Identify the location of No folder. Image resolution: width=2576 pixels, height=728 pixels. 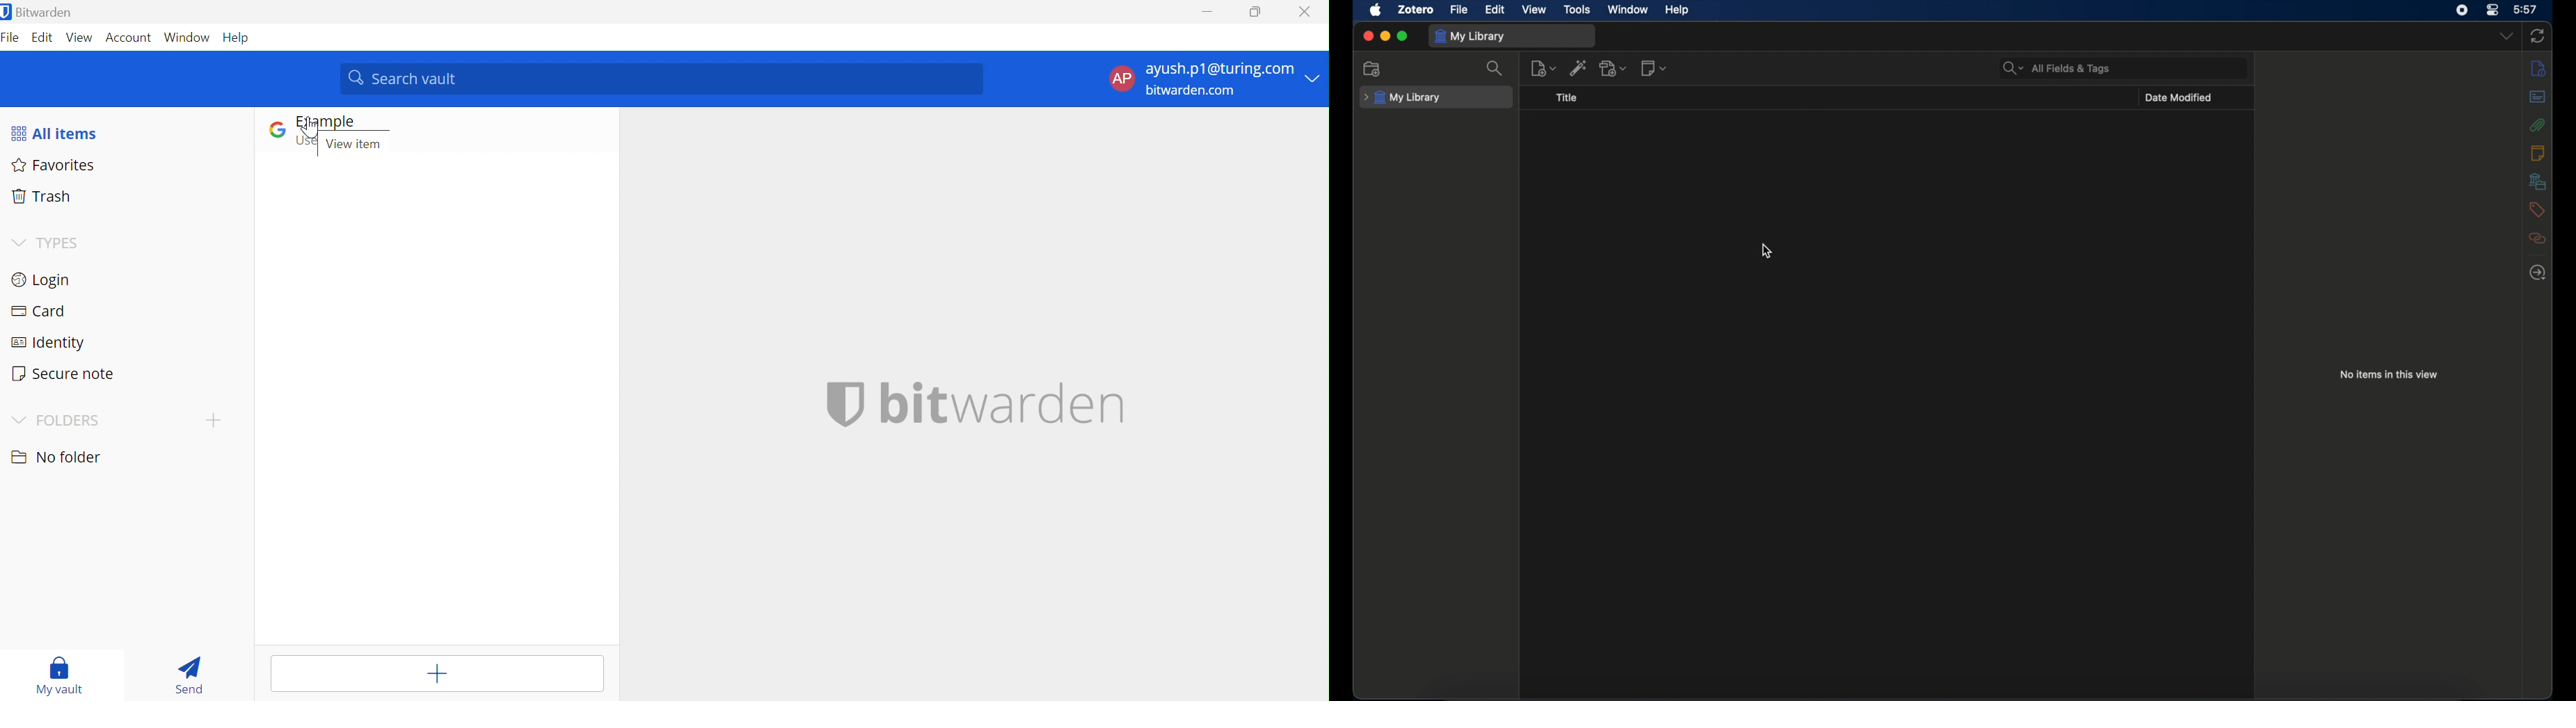
(54, 457).